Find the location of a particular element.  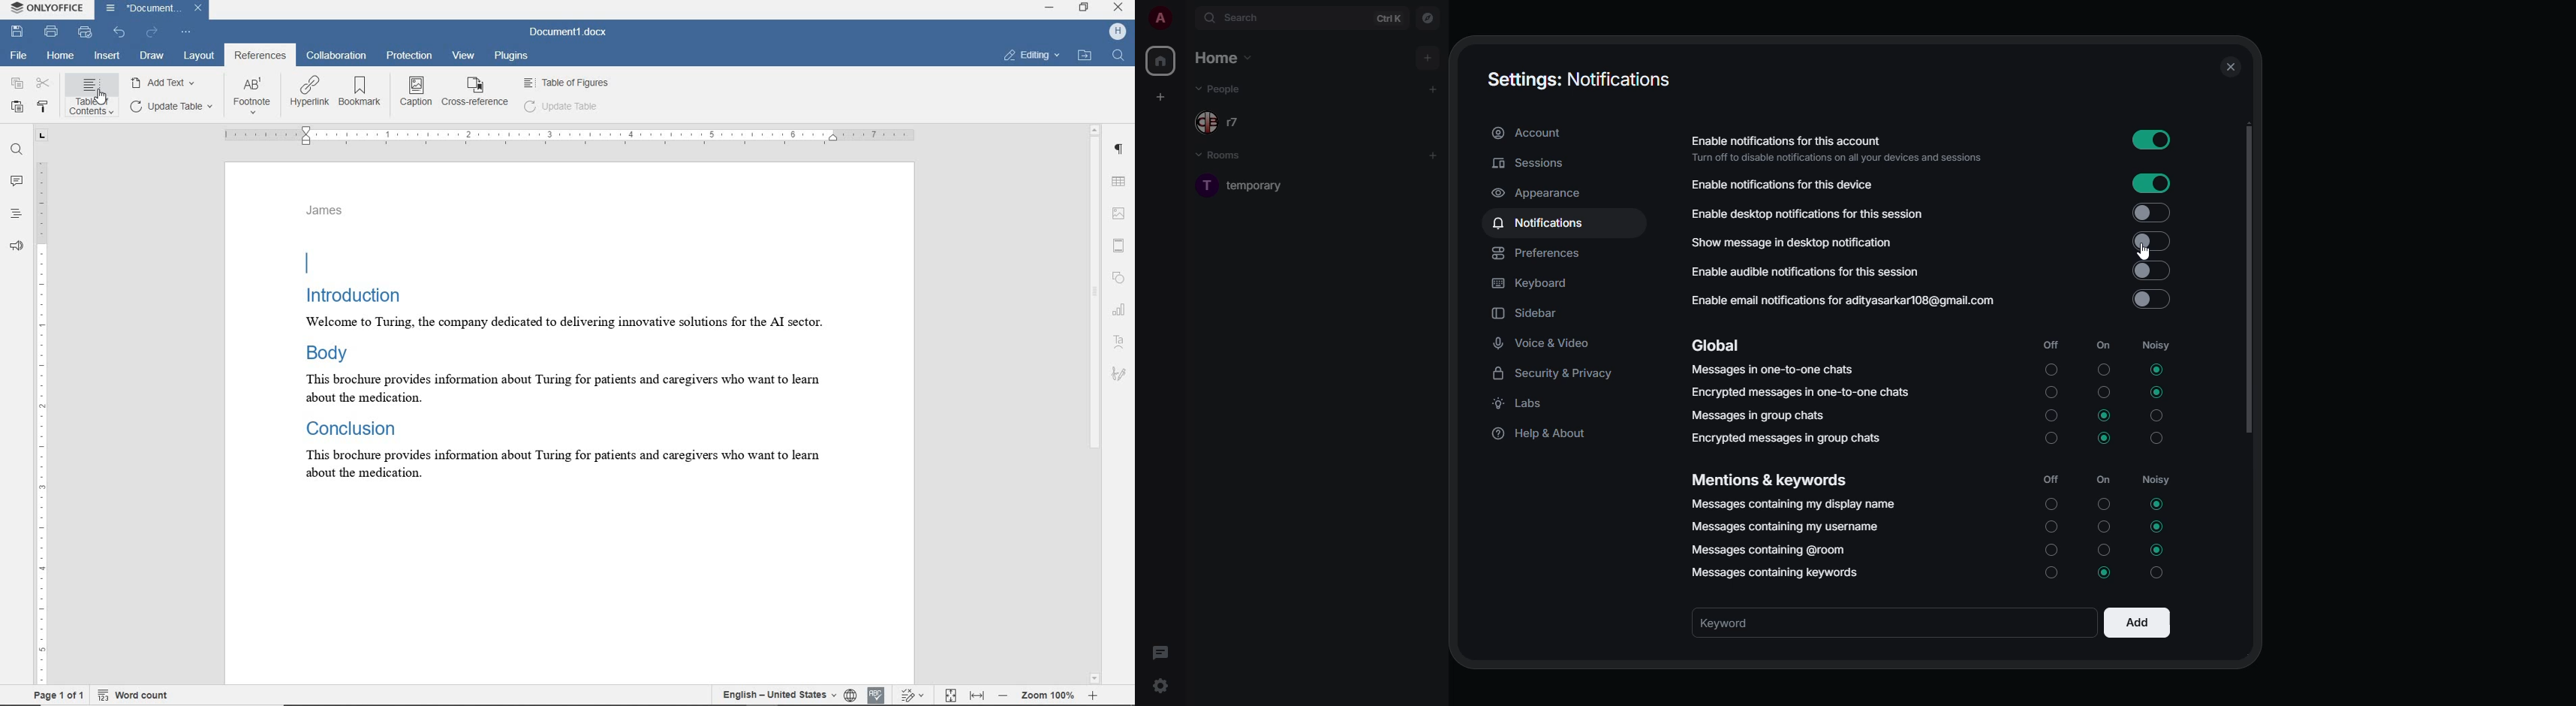

room is located at coordinates (1258, 185).